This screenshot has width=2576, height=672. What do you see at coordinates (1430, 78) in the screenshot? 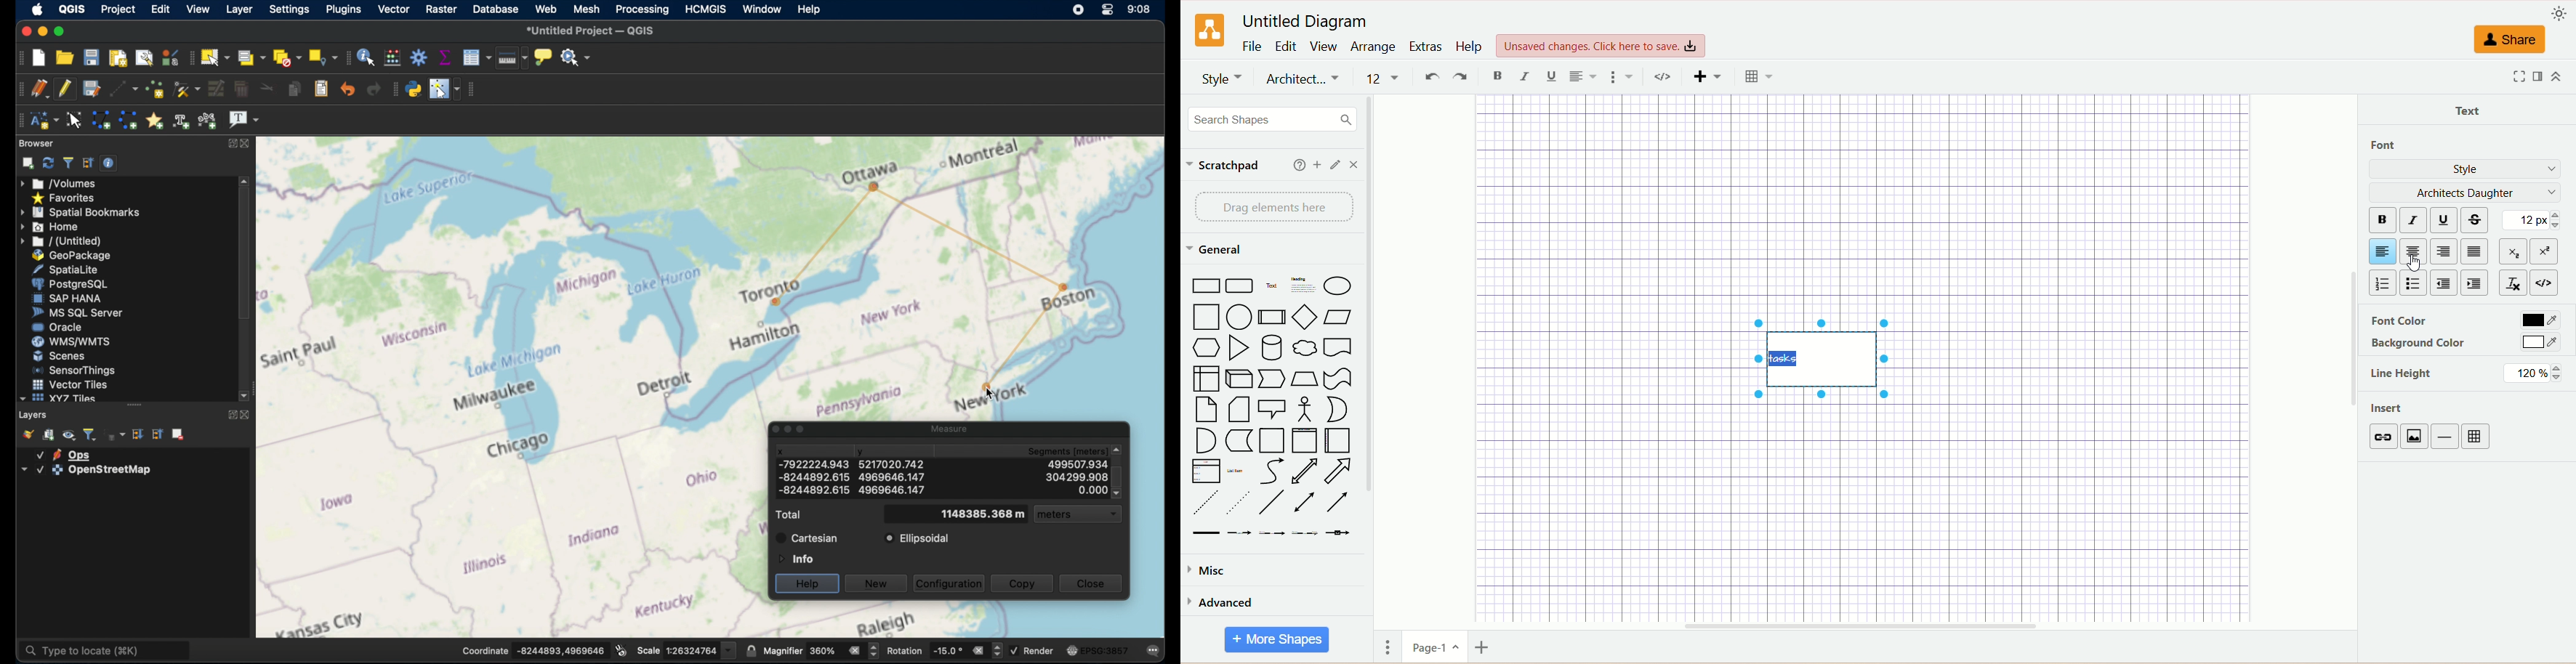
I see `Undo` at bounding box center [1430, 78].